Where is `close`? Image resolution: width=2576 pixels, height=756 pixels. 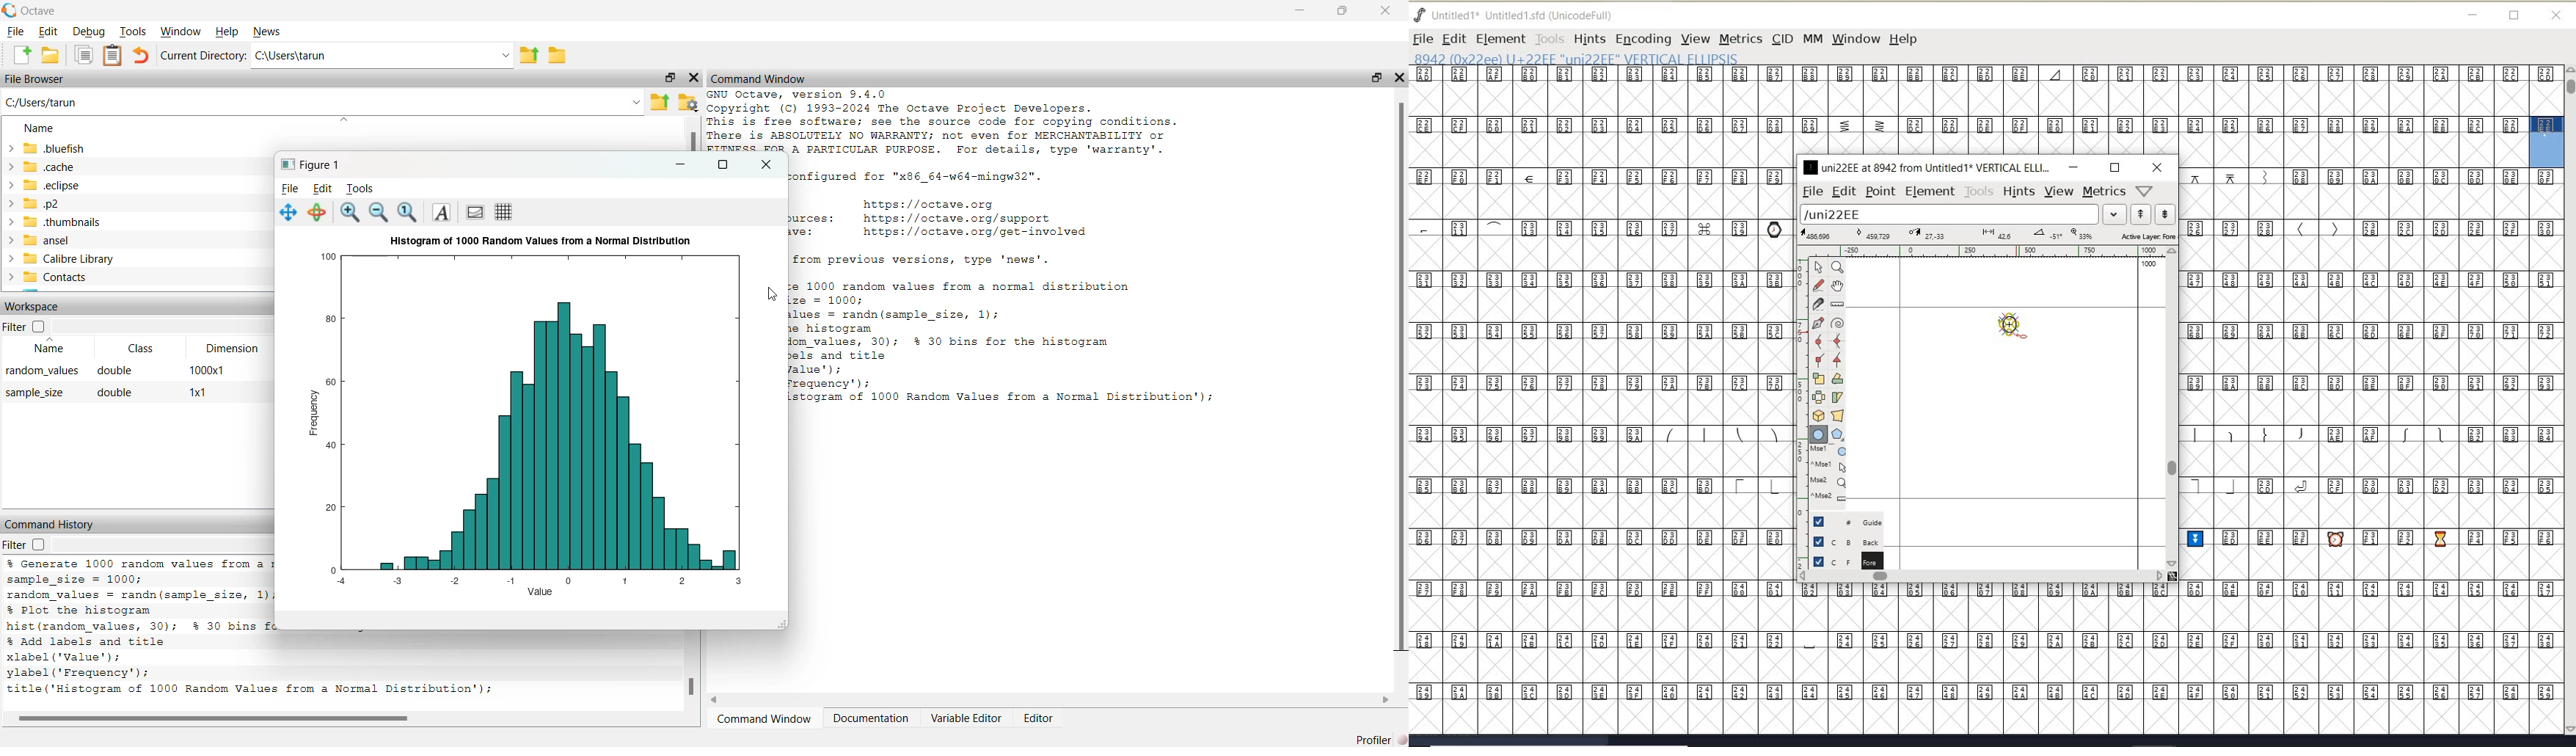 close is located at coordinates (1400, 78).